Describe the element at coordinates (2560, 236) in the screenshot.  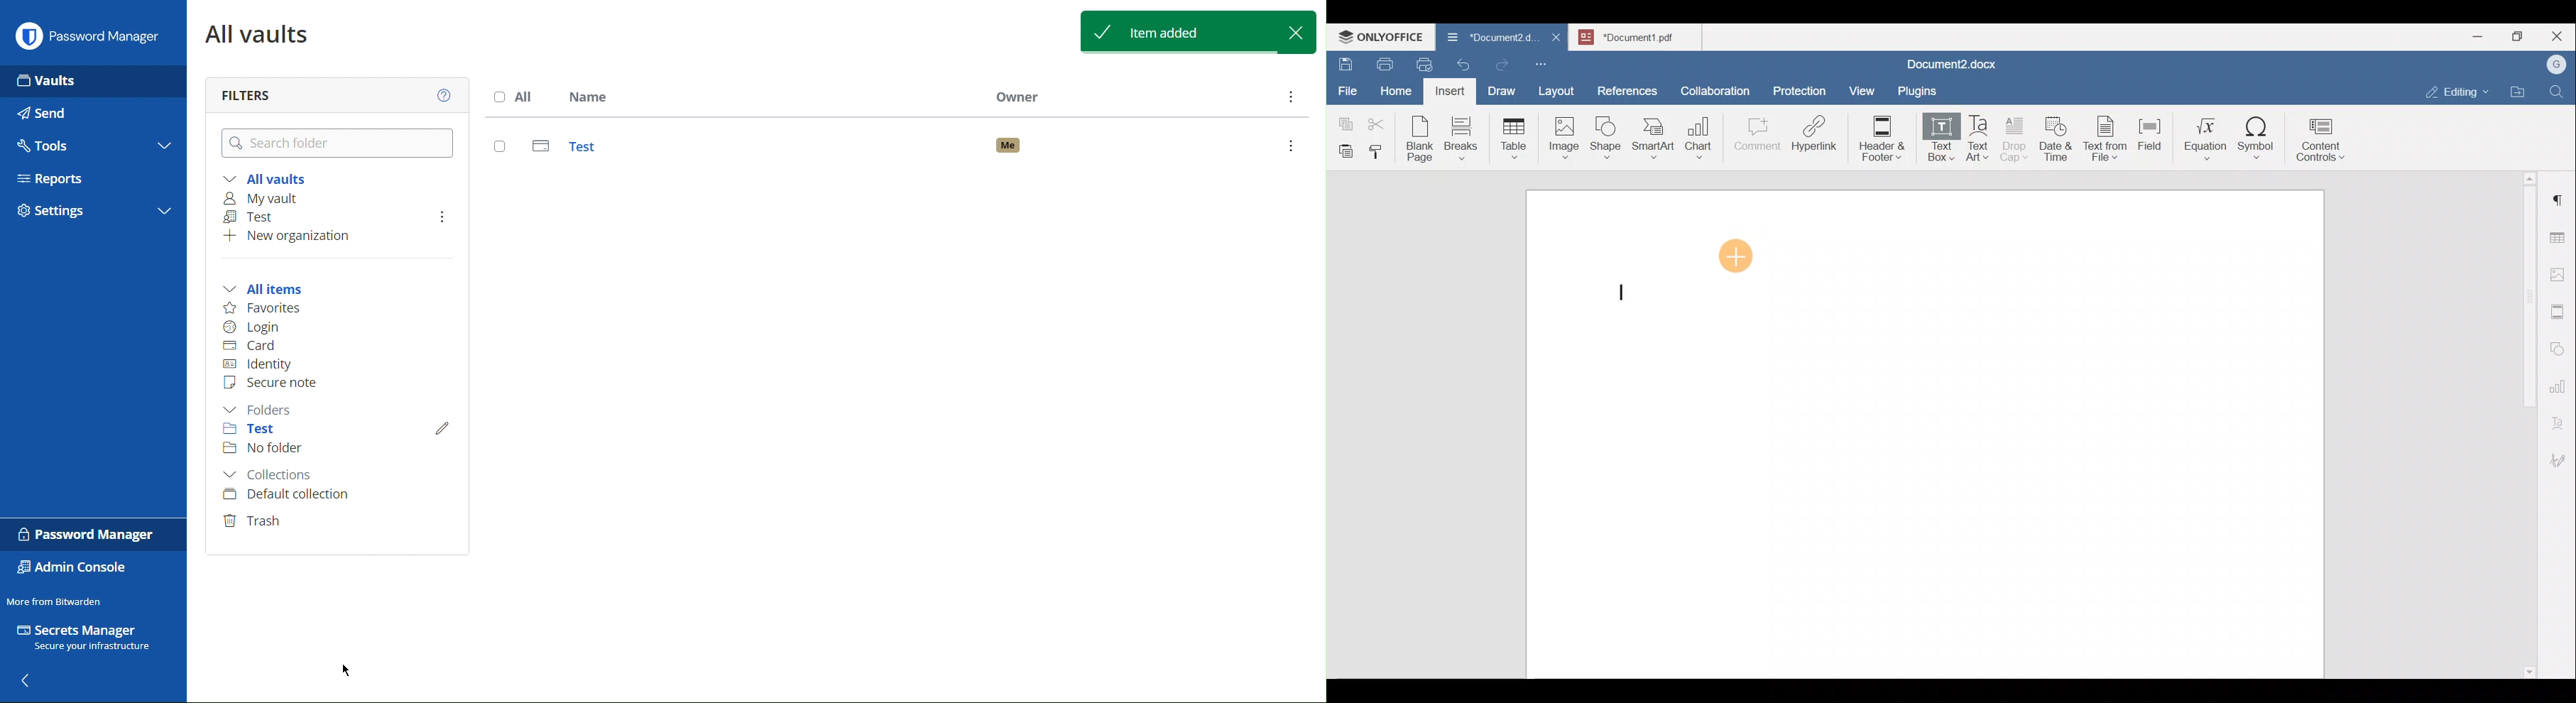
I see `Table settings` at that location.